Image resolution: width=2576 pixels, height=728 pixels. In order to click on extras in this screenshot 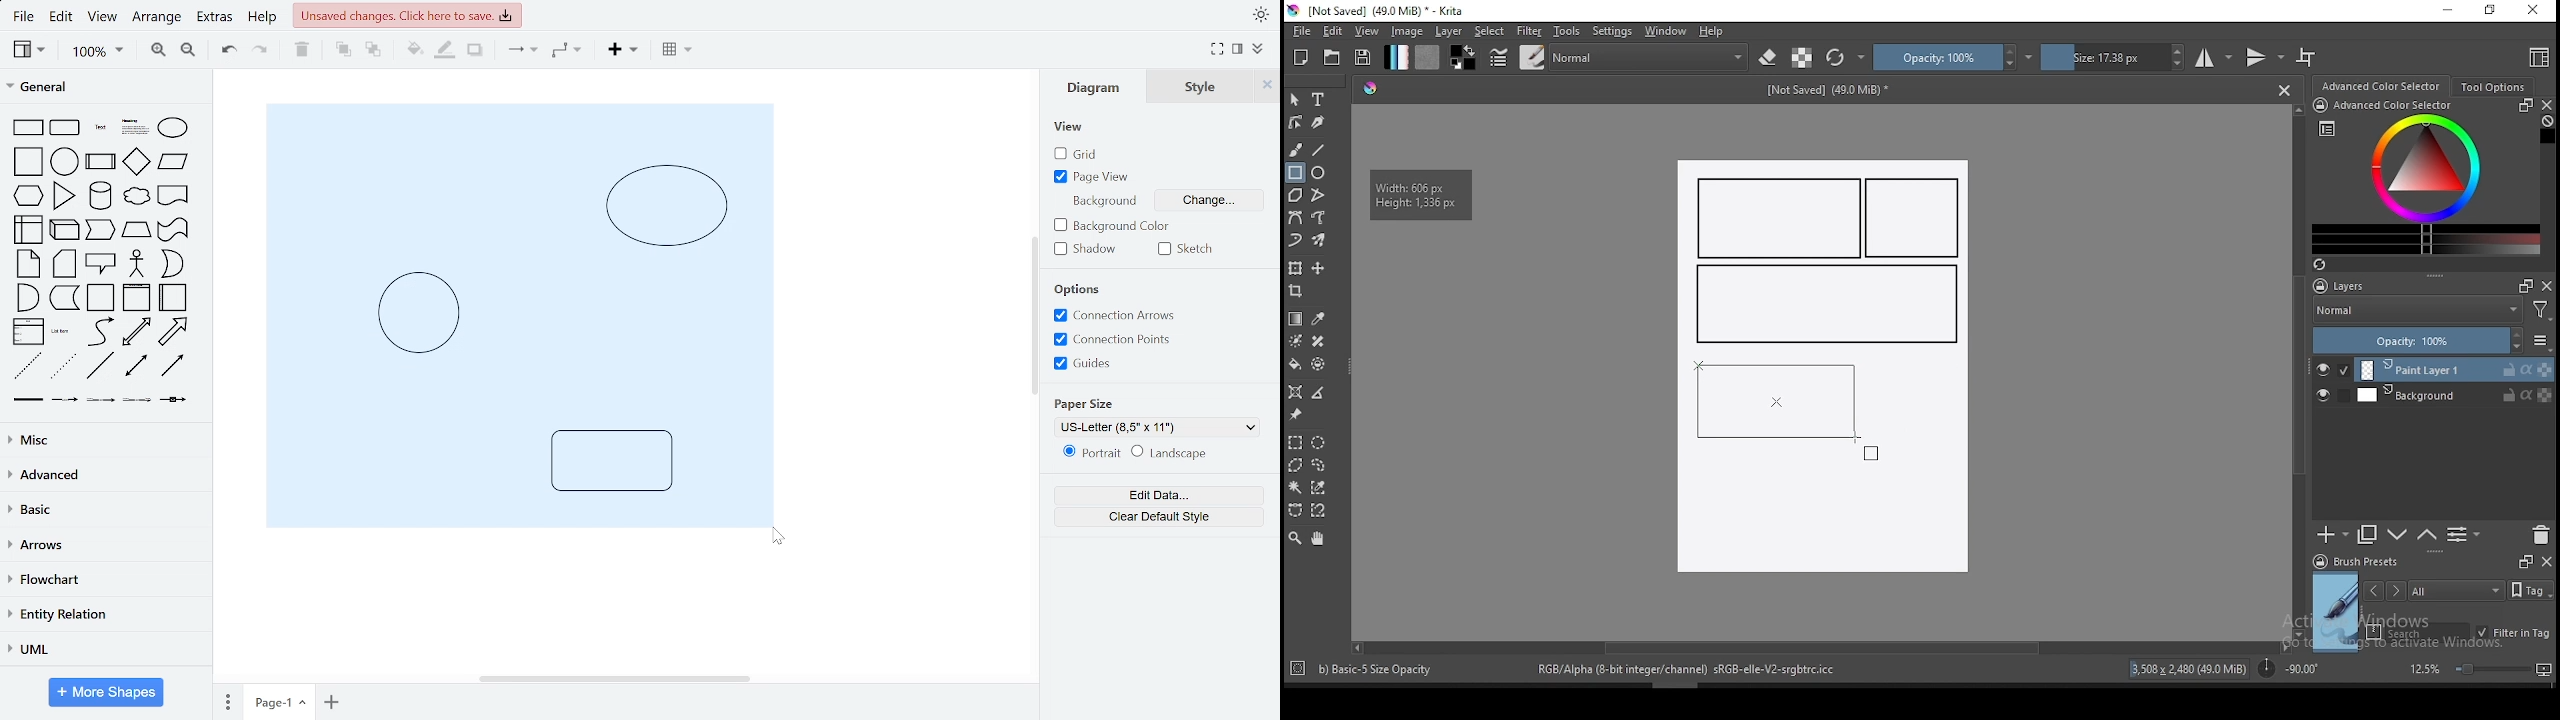, I will do `click(216, 19)`.